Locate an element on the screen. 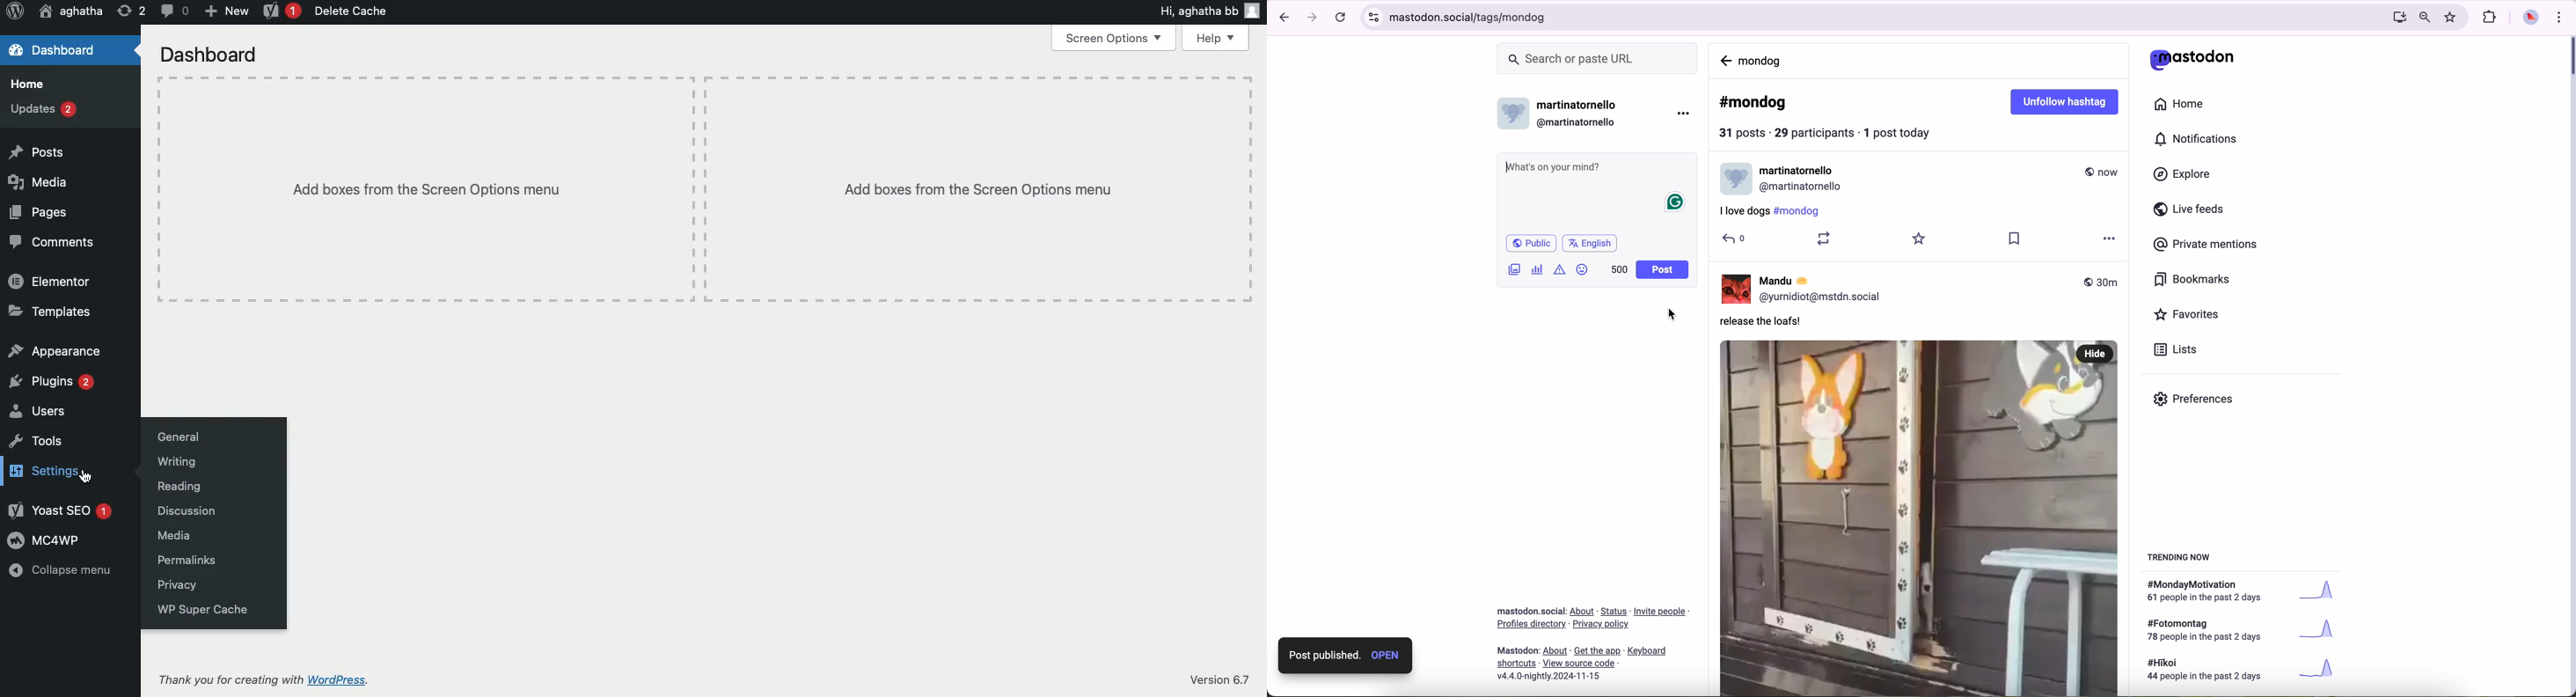 The image size is (2576, 700). Delete cache is located at coordinates (348, 11).